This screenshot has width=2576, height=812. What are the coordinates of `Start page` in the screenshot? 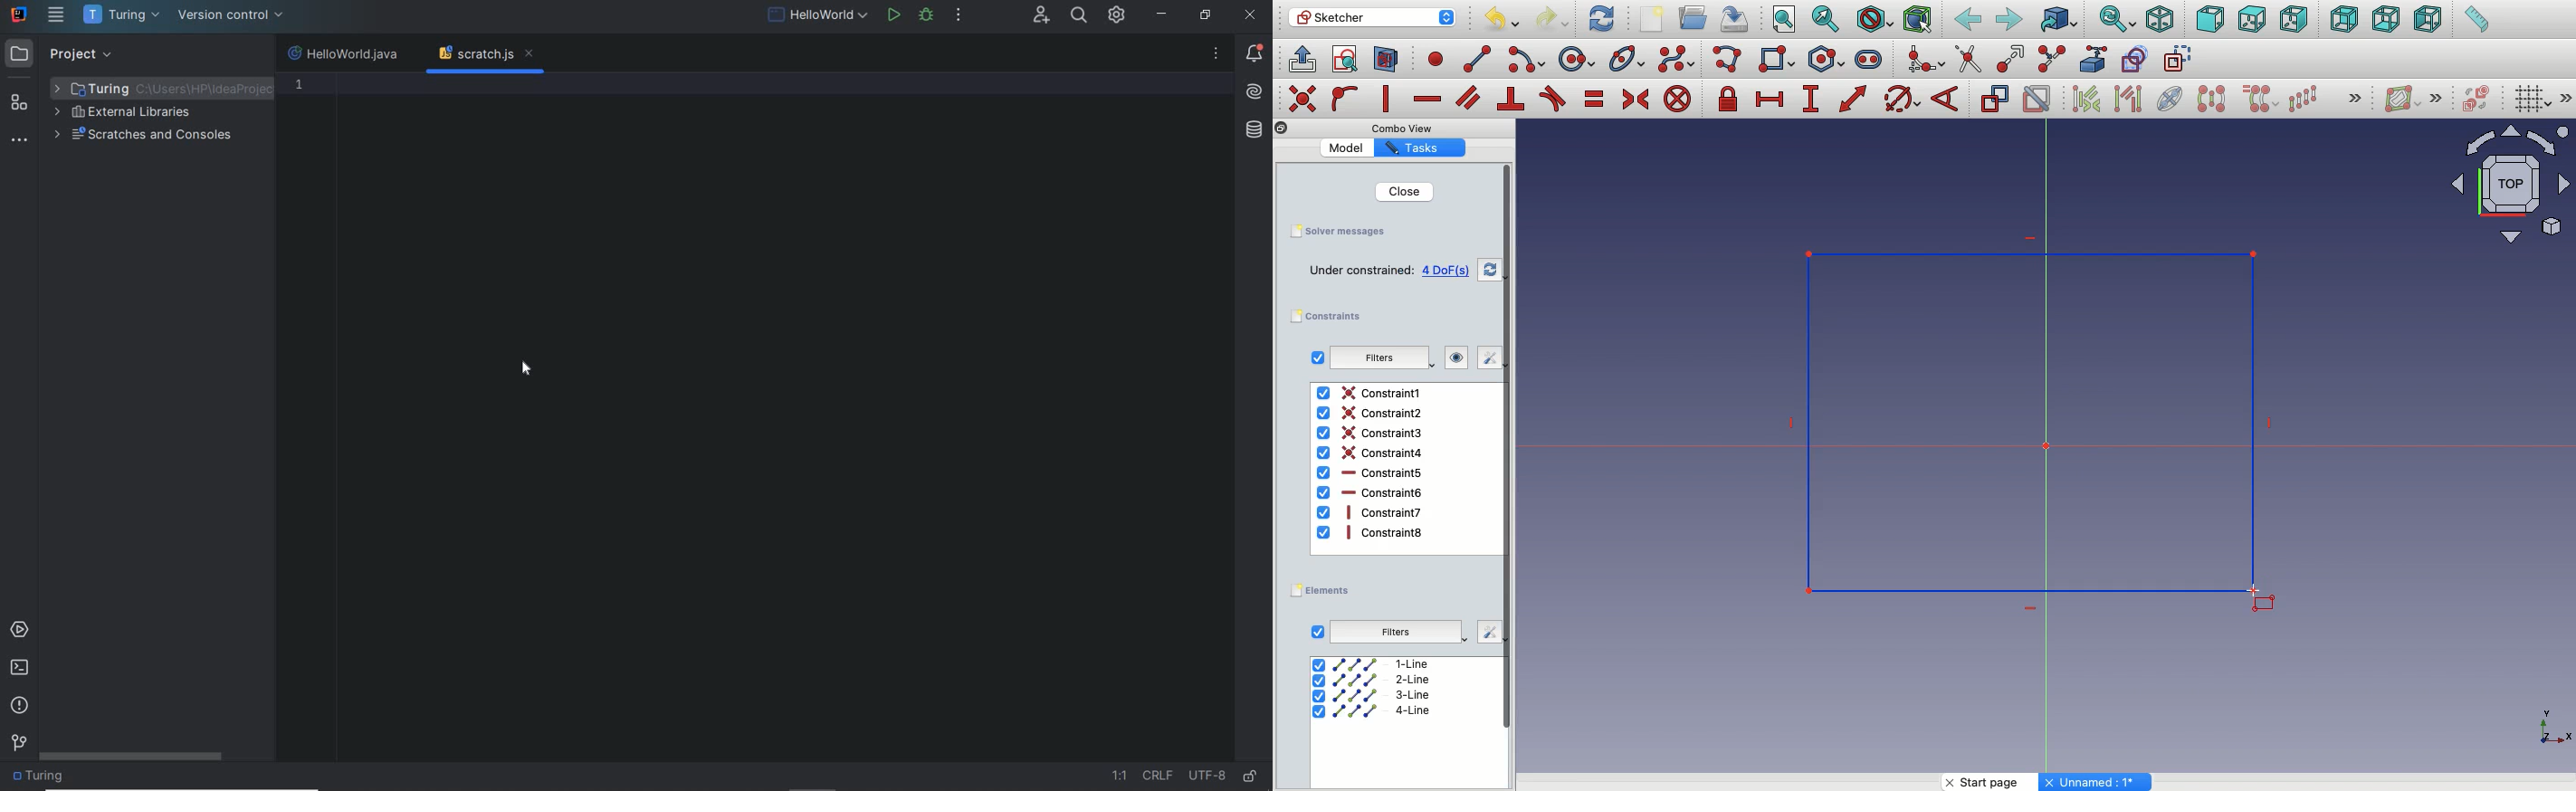 It's located at (1992, 782).